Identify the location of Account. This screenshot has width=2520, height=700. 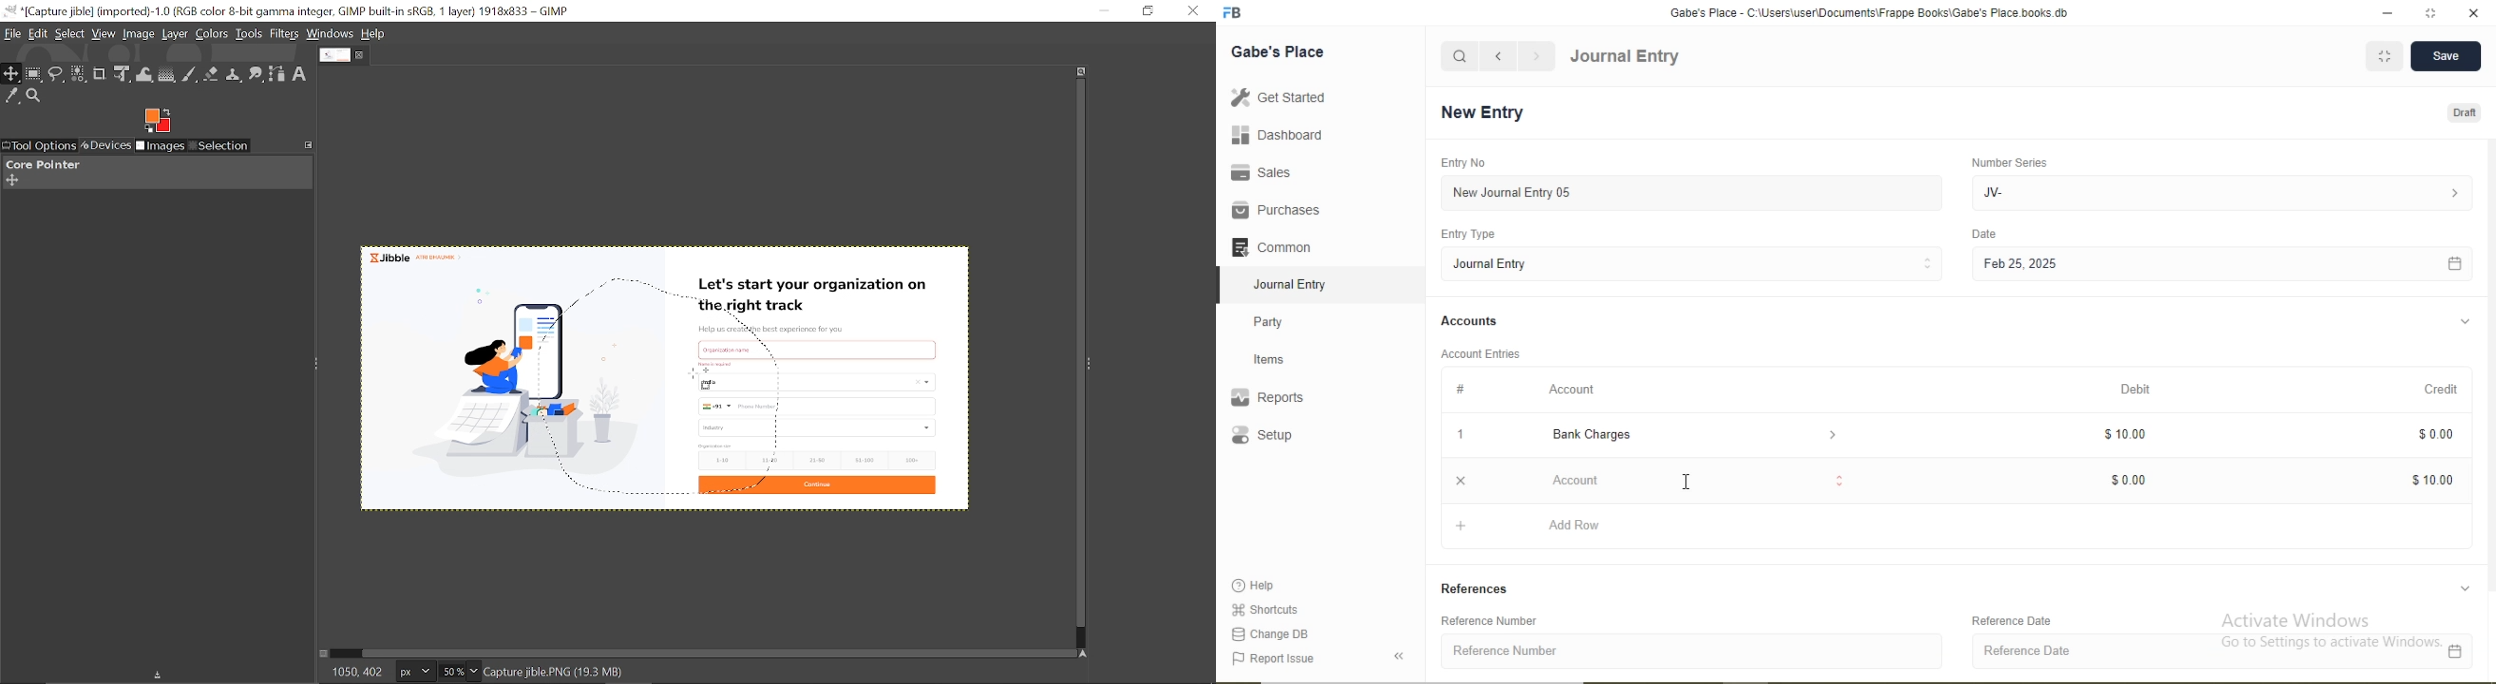
(1573, 389).